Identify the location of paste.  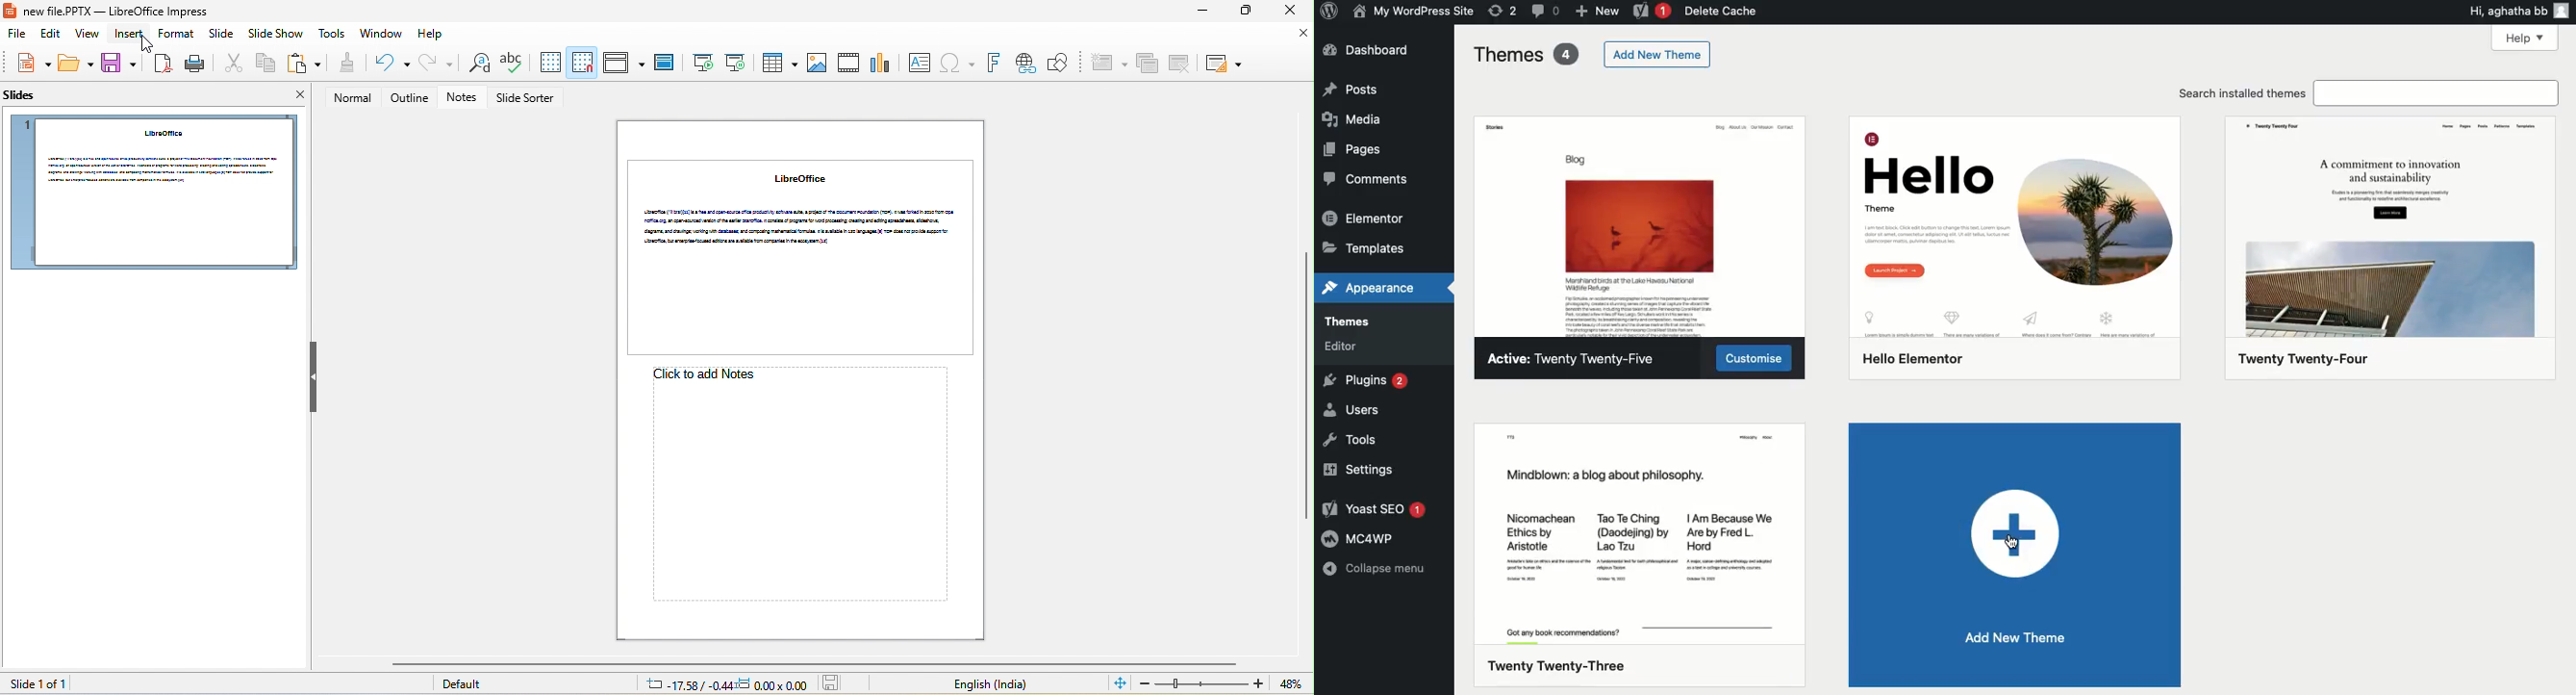
(304, 64).